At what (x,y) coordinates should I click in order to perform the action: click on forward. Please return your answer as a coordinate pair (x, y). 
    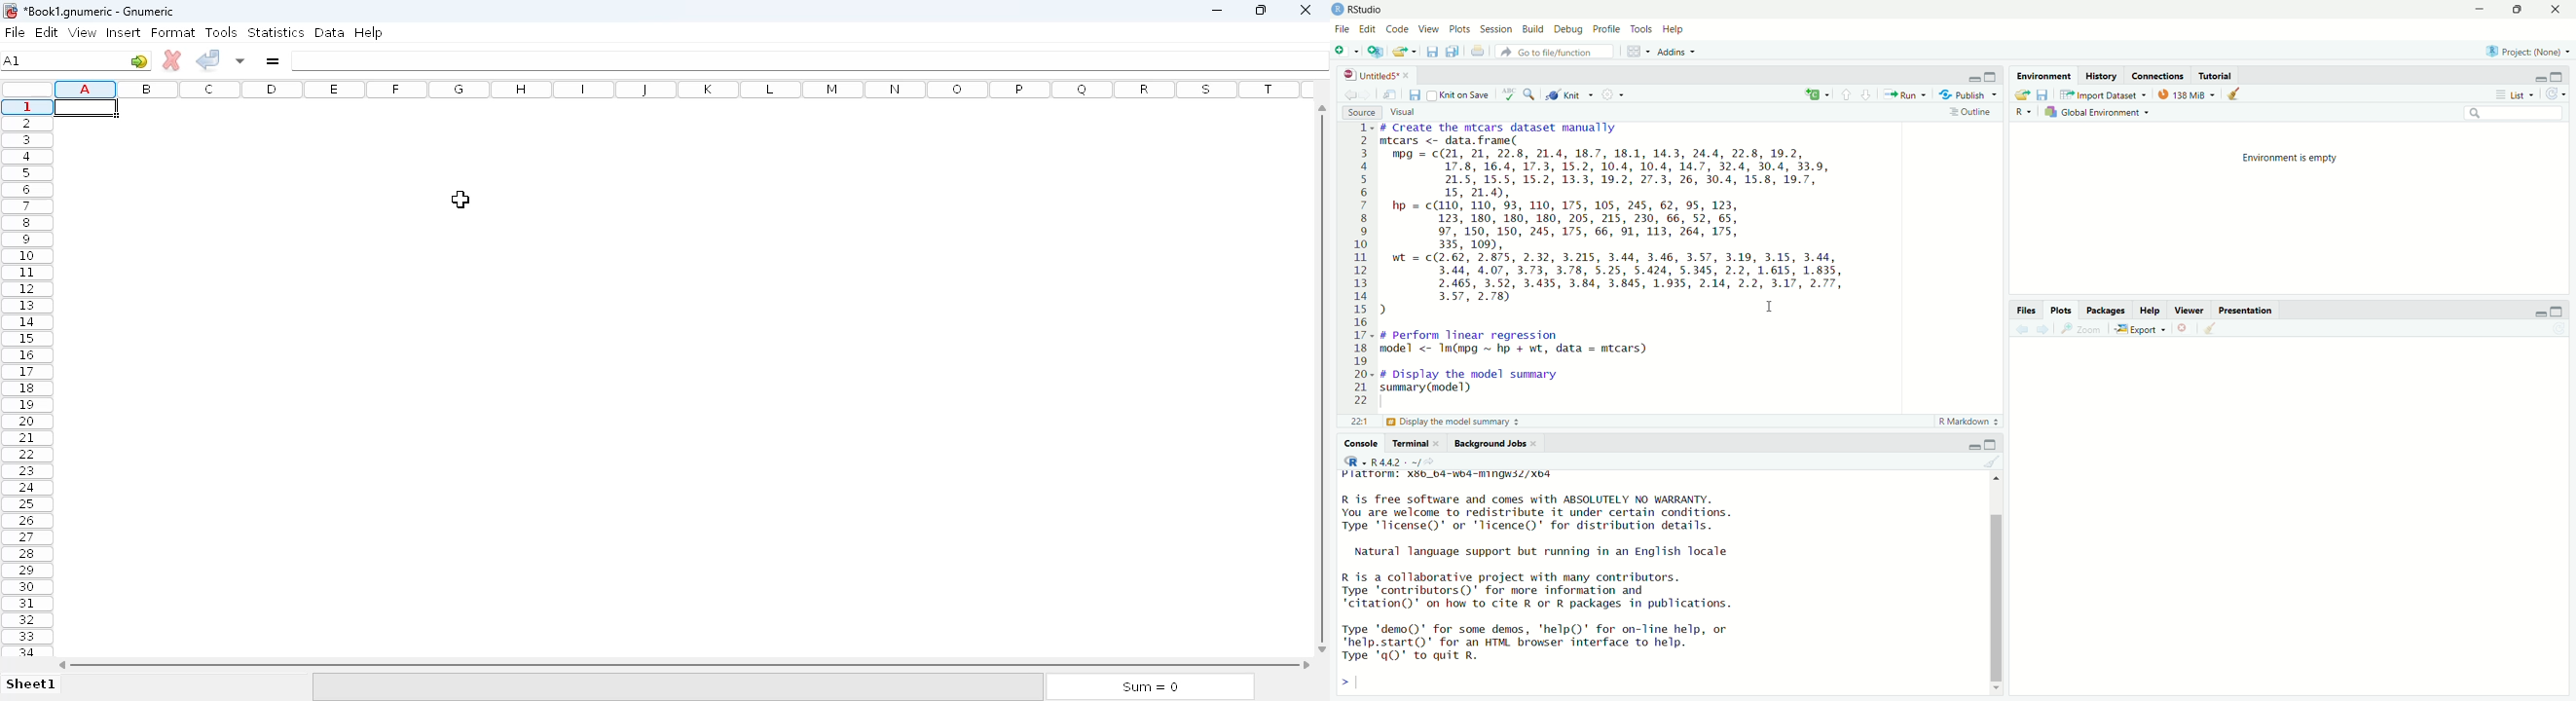
    Looking at the image, I should click on (2045, 330).